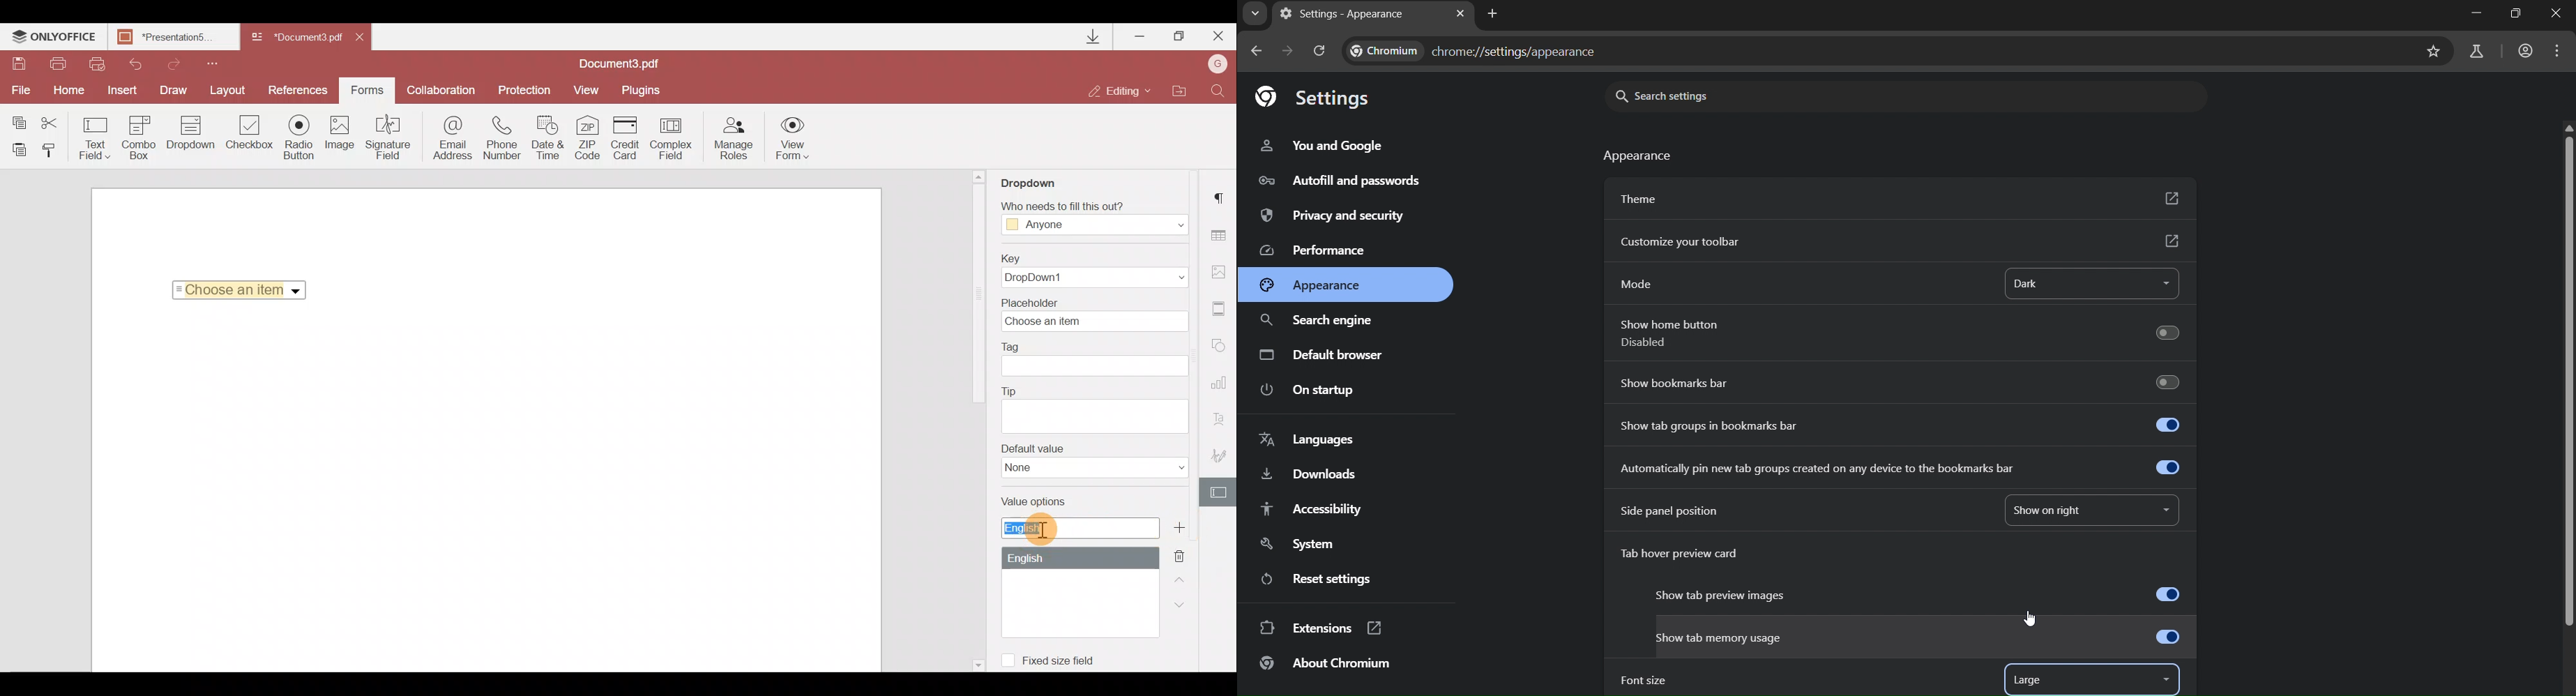  I want to click on on startup, so click(1311, 391).